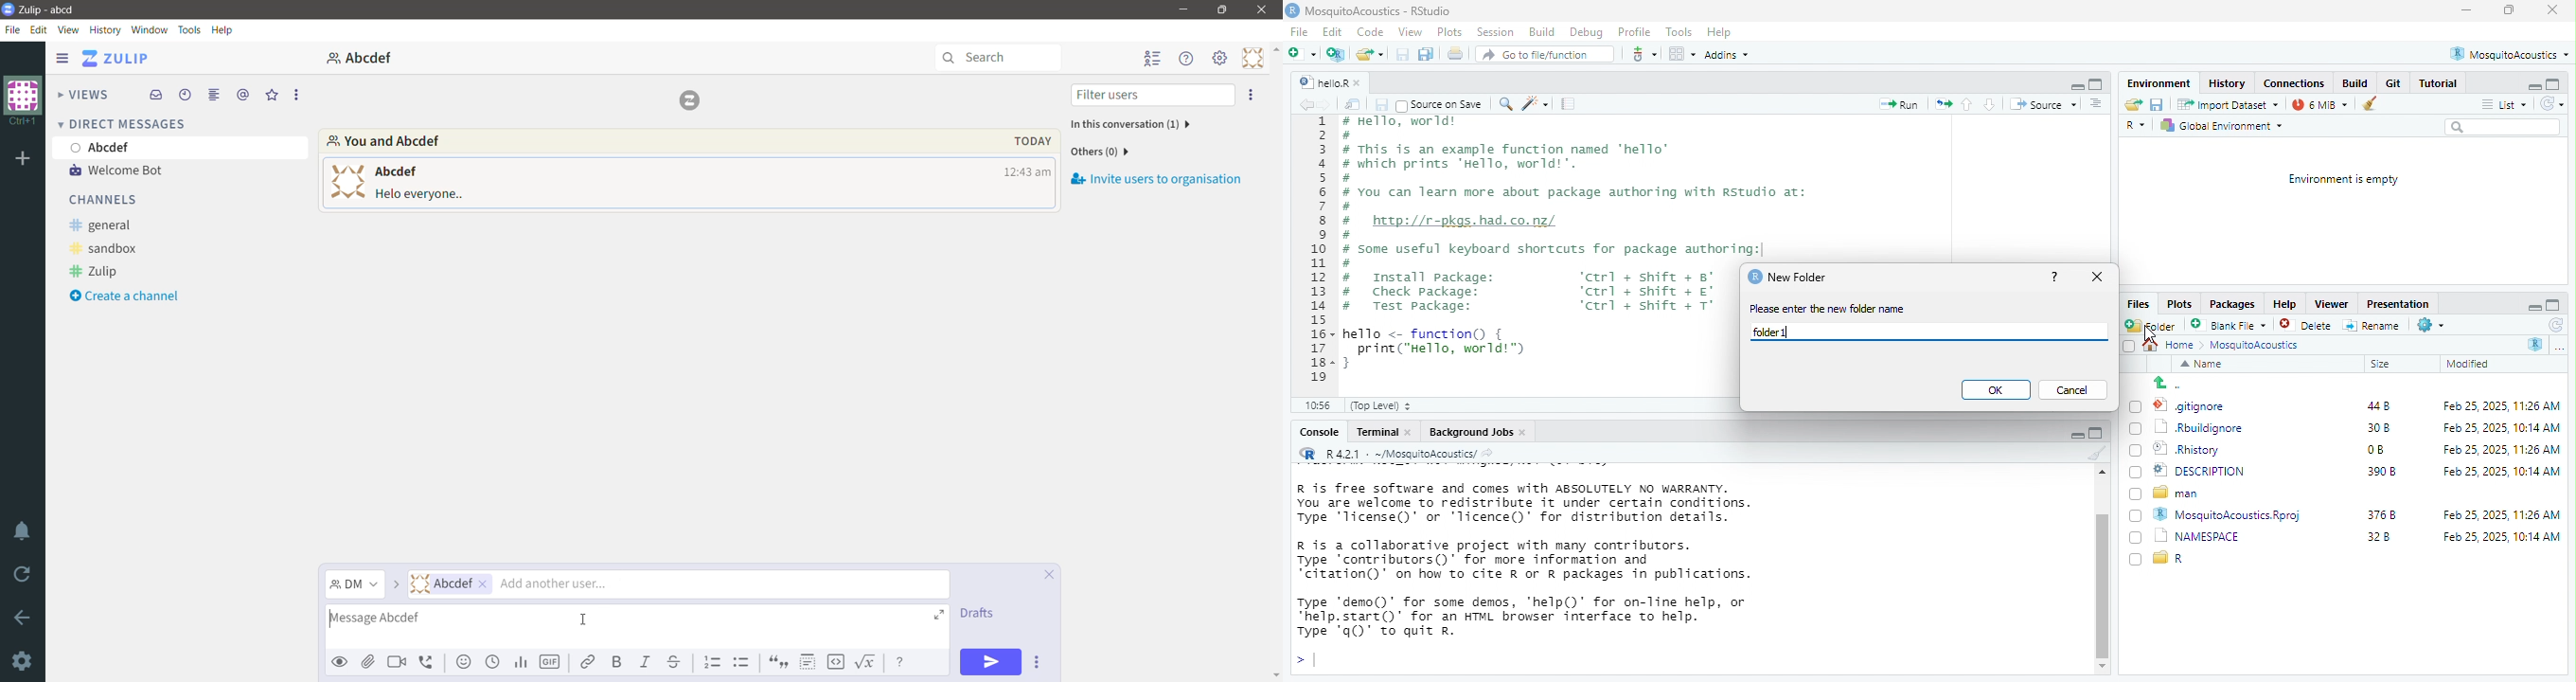 The image size is (2576, 700). I want to click on r, so click(2178, 559).